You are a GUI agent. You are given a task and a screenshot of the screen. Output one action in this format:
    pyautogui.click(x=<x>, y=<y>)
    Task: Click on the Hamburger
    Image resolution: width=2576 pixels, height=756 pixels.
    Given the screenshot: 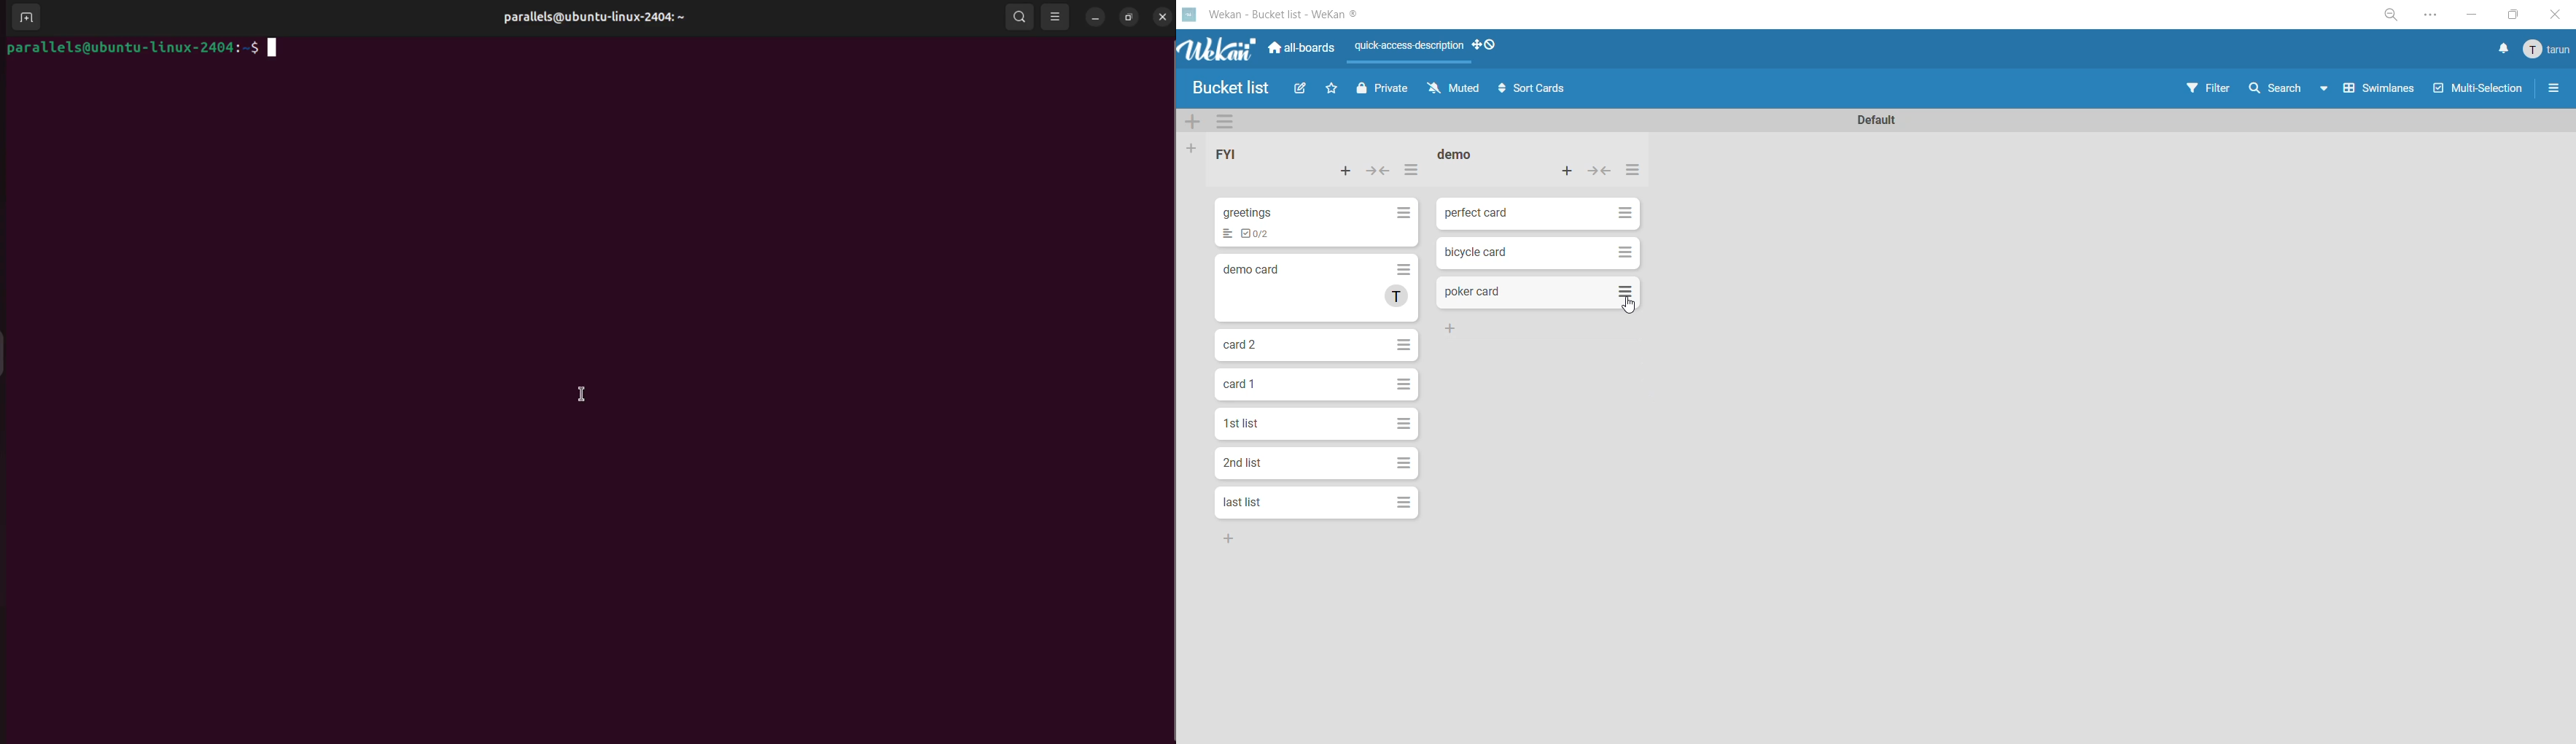 What is the action you would take?
    pyautogui.click(x=1619, y=213)
    